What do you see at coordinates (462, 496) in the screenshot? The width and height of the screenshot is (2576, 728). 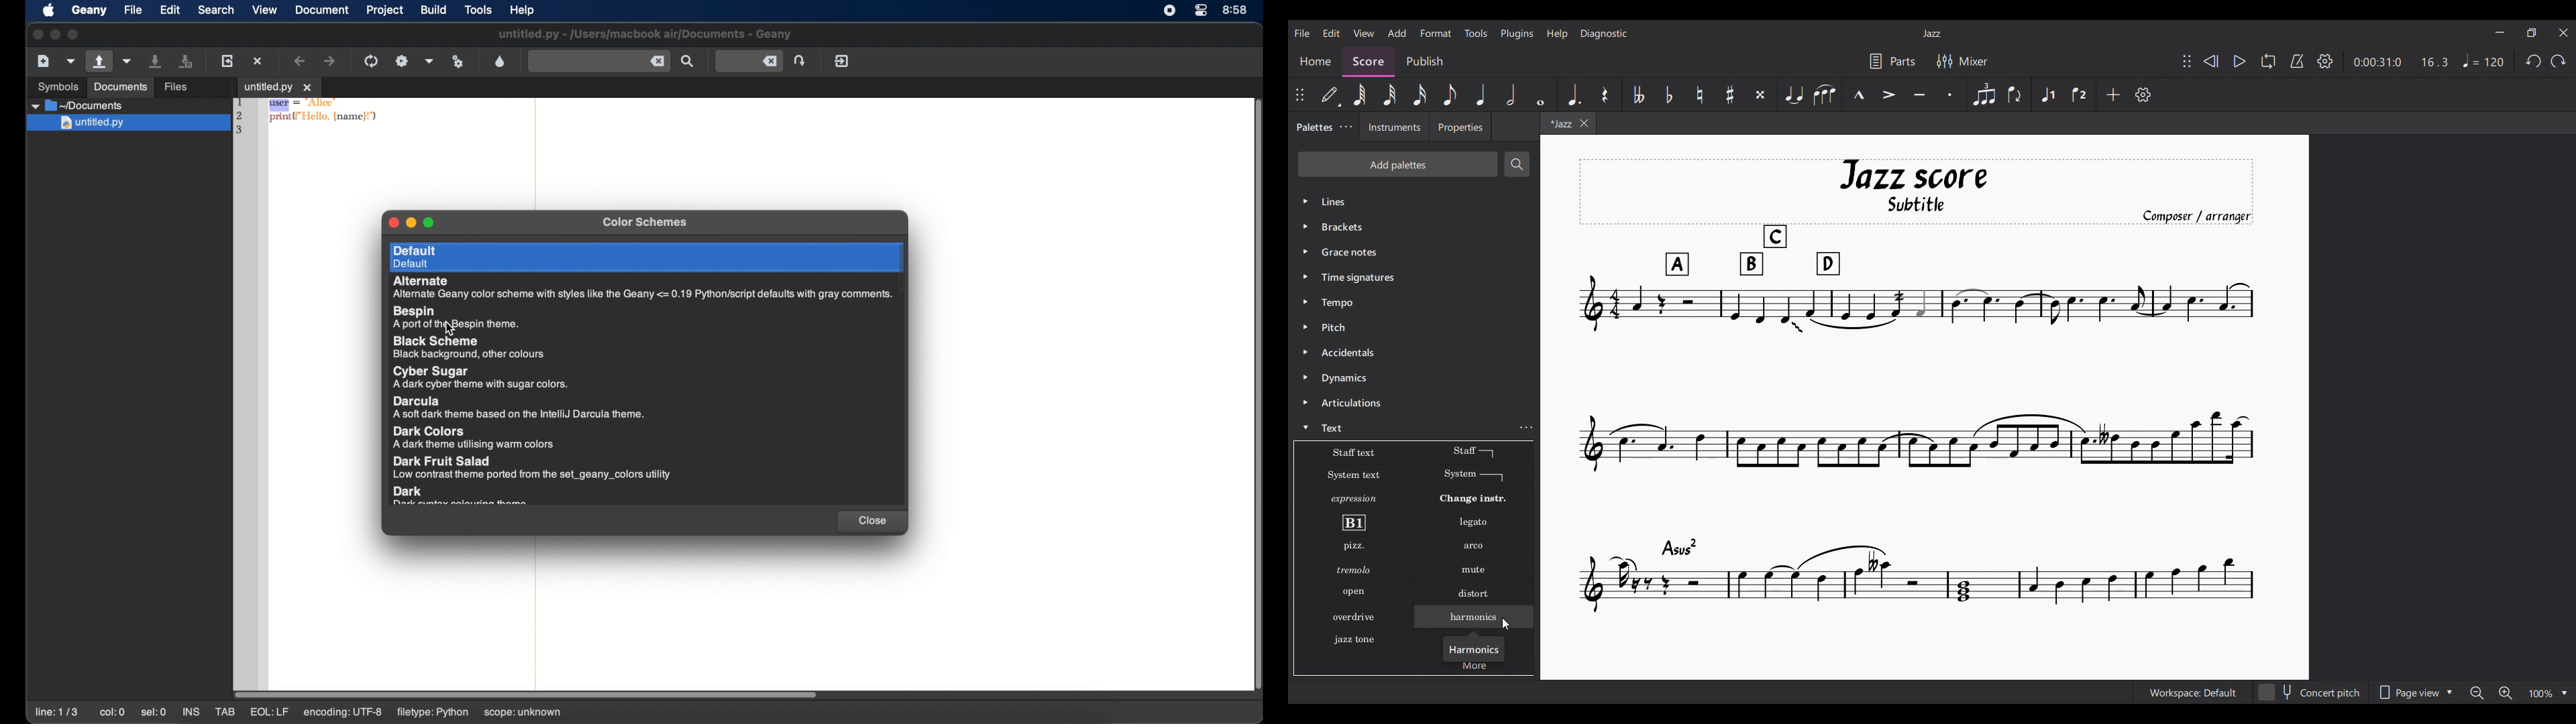 I see `dark ` at bounding box center [462, 496].